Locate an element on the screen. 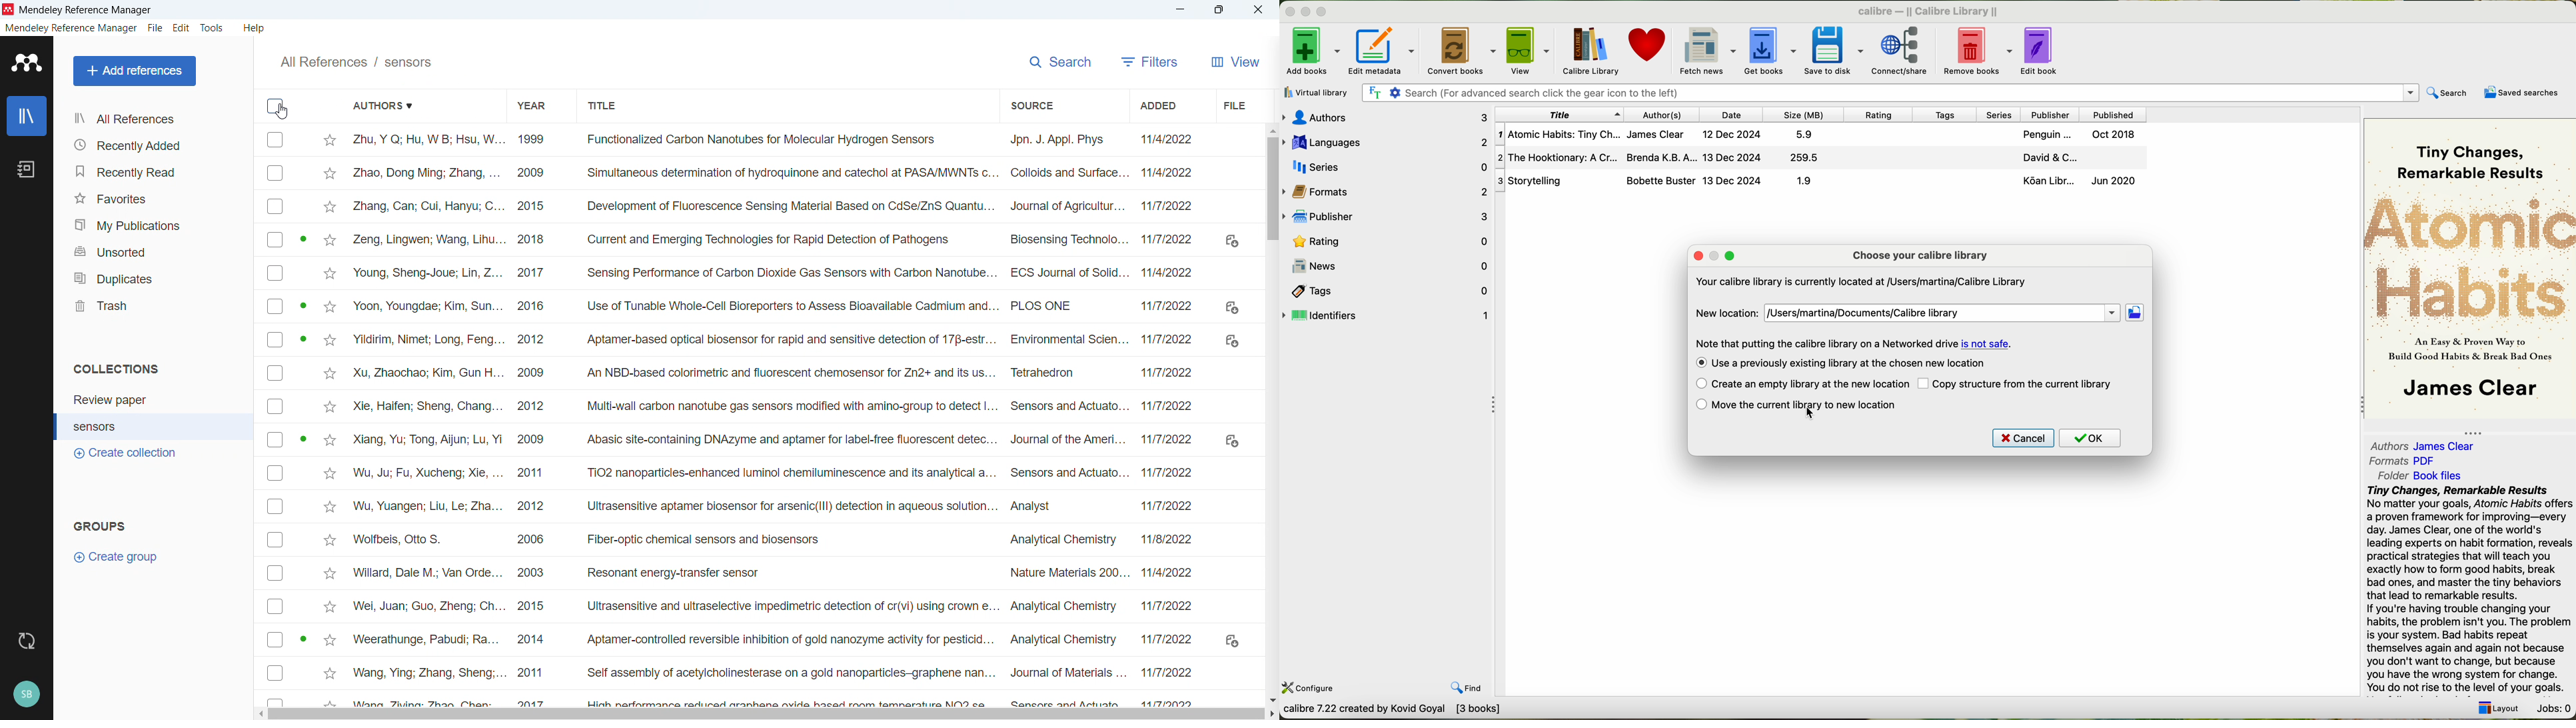 The height and width of the screenshot is (728, 2576). filters is located at coordinates (1150, 62).